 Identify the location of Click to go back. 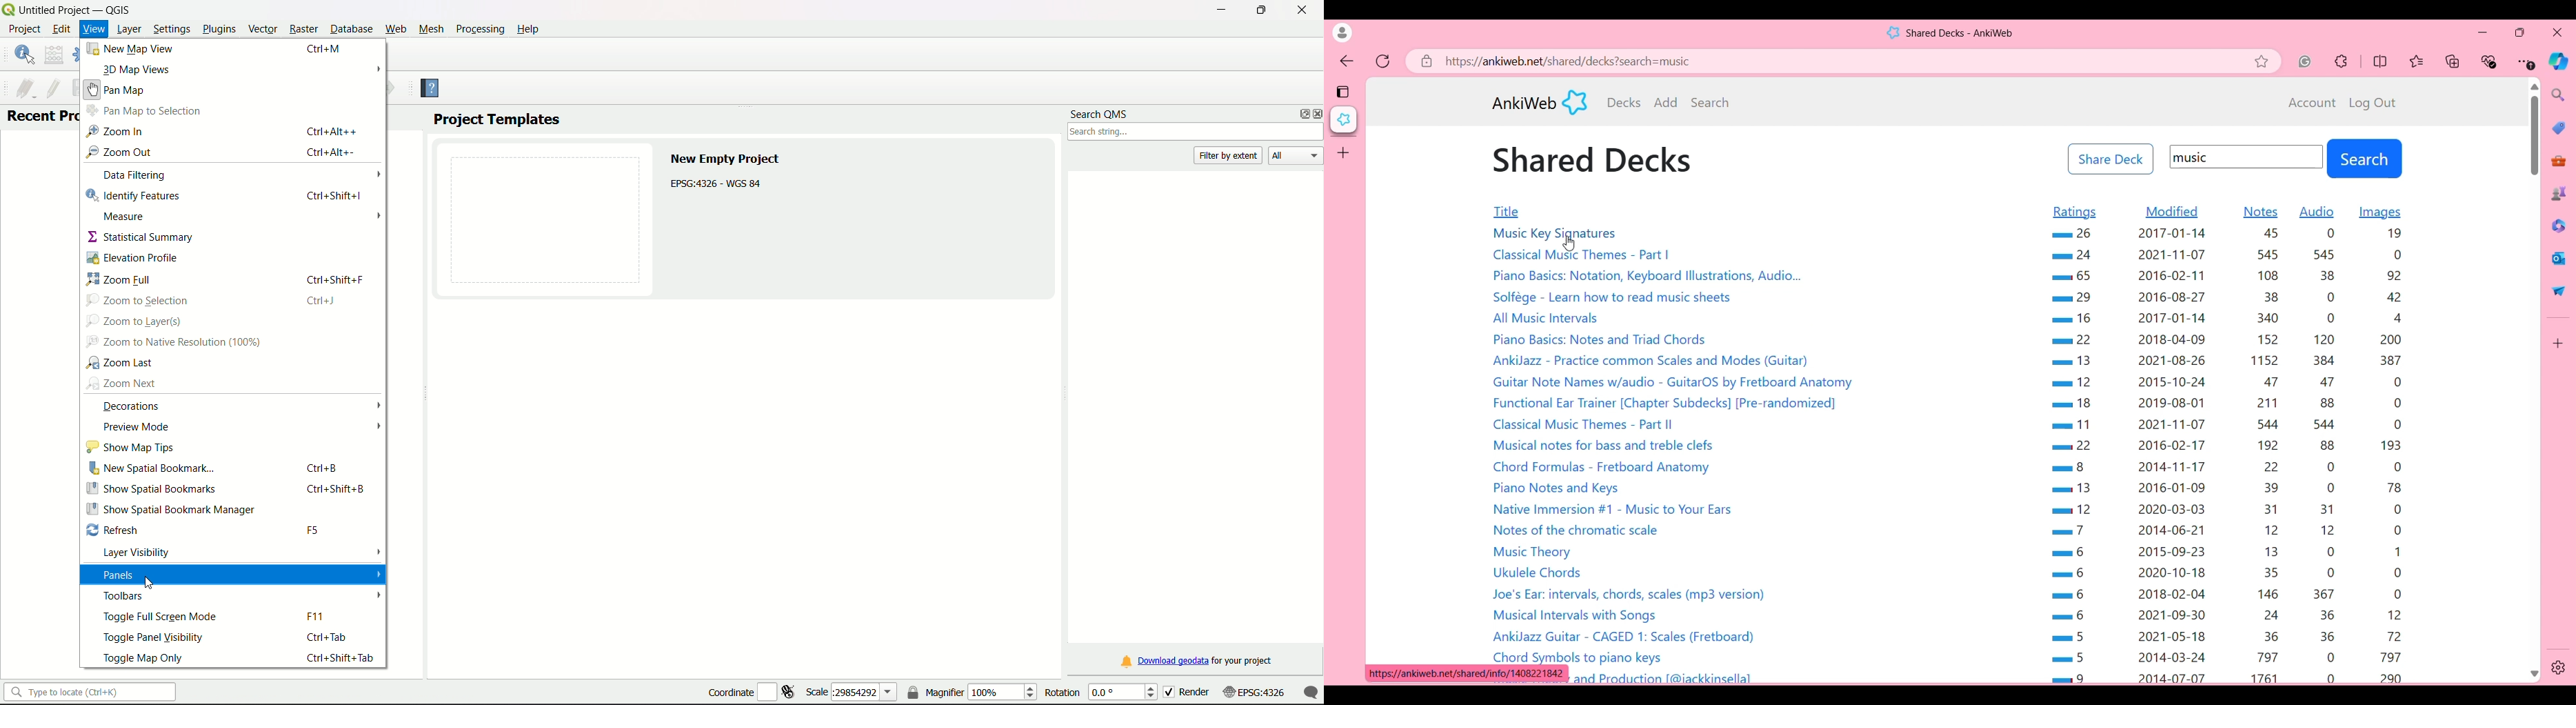
(1347, 62).